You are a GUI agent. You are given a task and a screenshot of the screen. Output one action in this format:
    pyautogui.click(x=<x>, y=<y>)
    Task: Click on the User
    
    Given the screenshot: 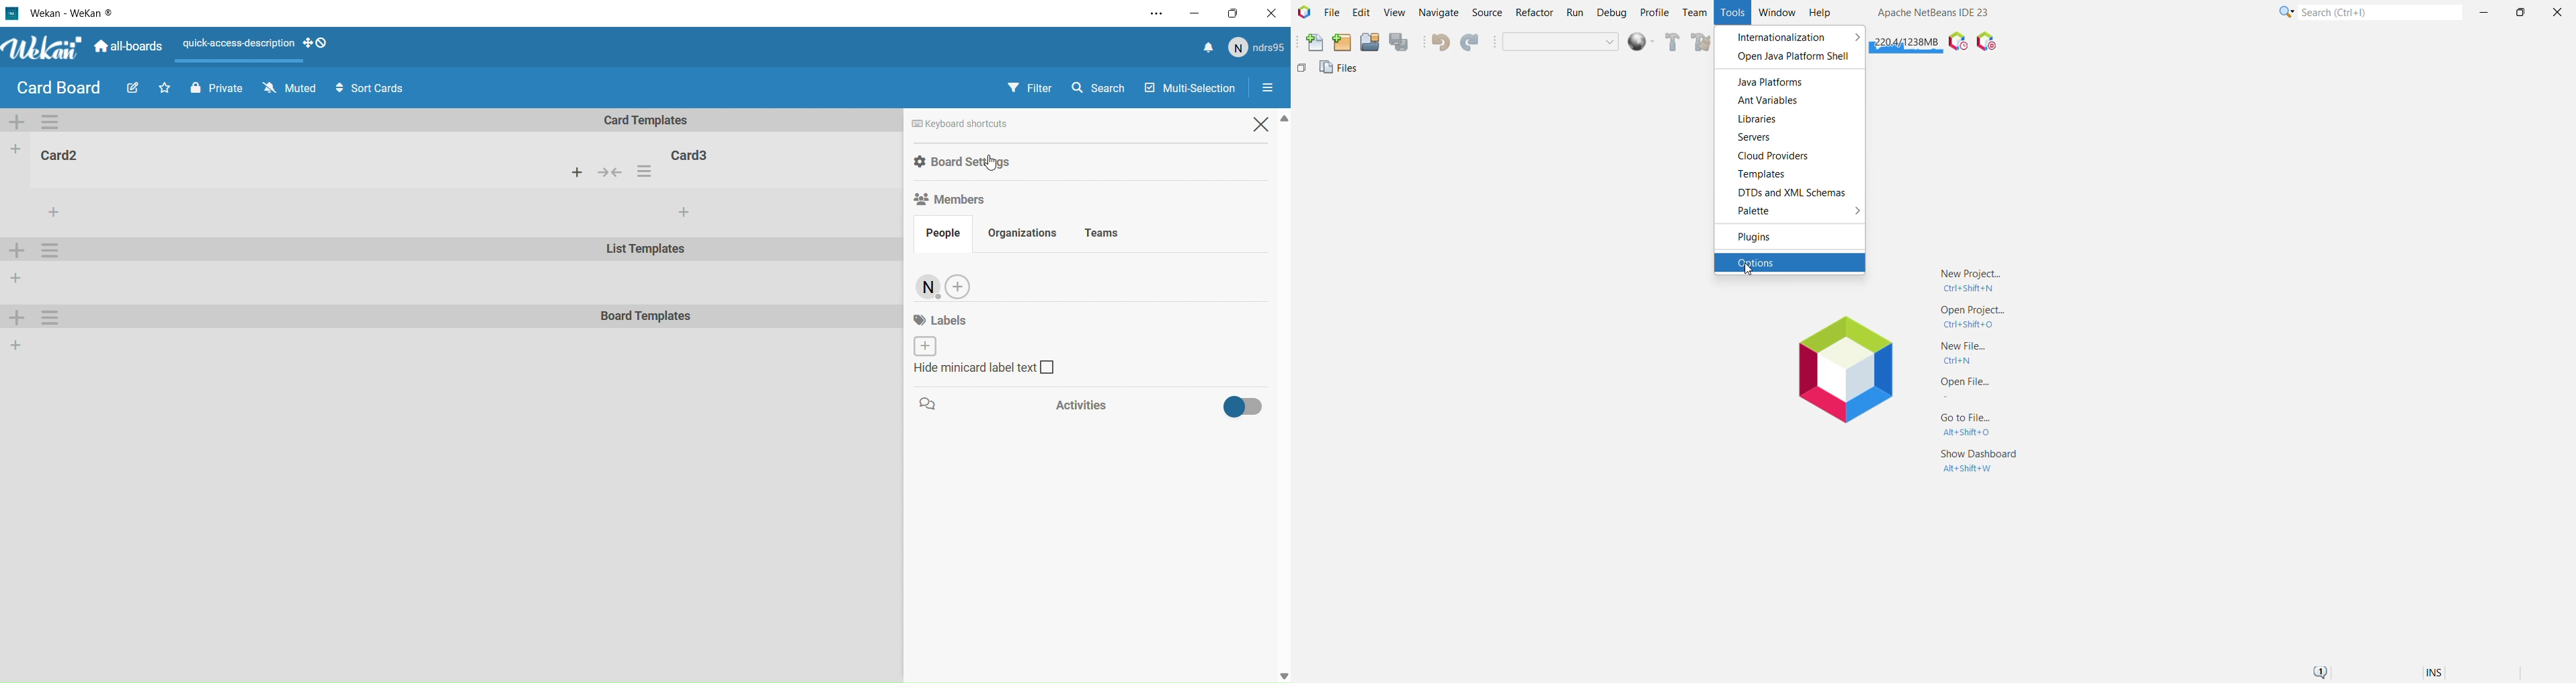 What is the action you would take?
    pyautogui.click(x=928, y=288)
    